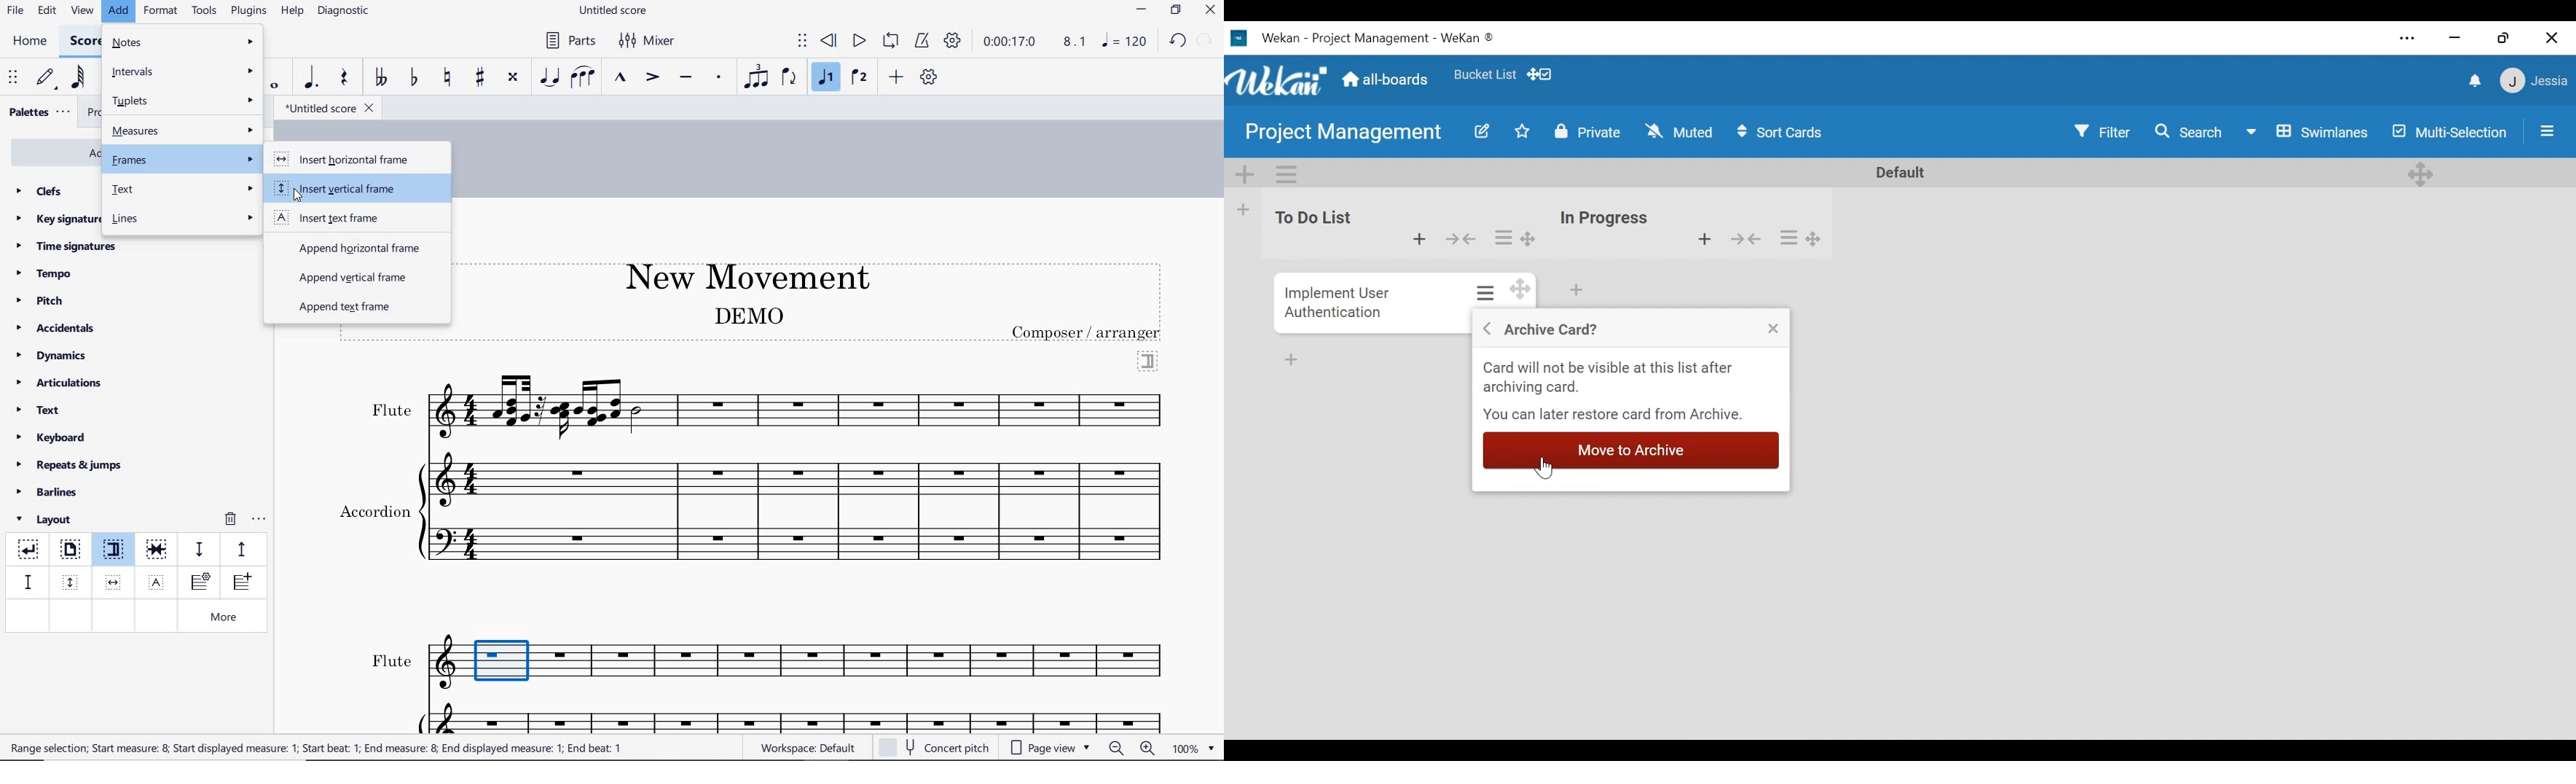  What do you see at coordinates (114, 582) in the screenshot?
I see `insert horizontal` at bounding box center [114, 582].